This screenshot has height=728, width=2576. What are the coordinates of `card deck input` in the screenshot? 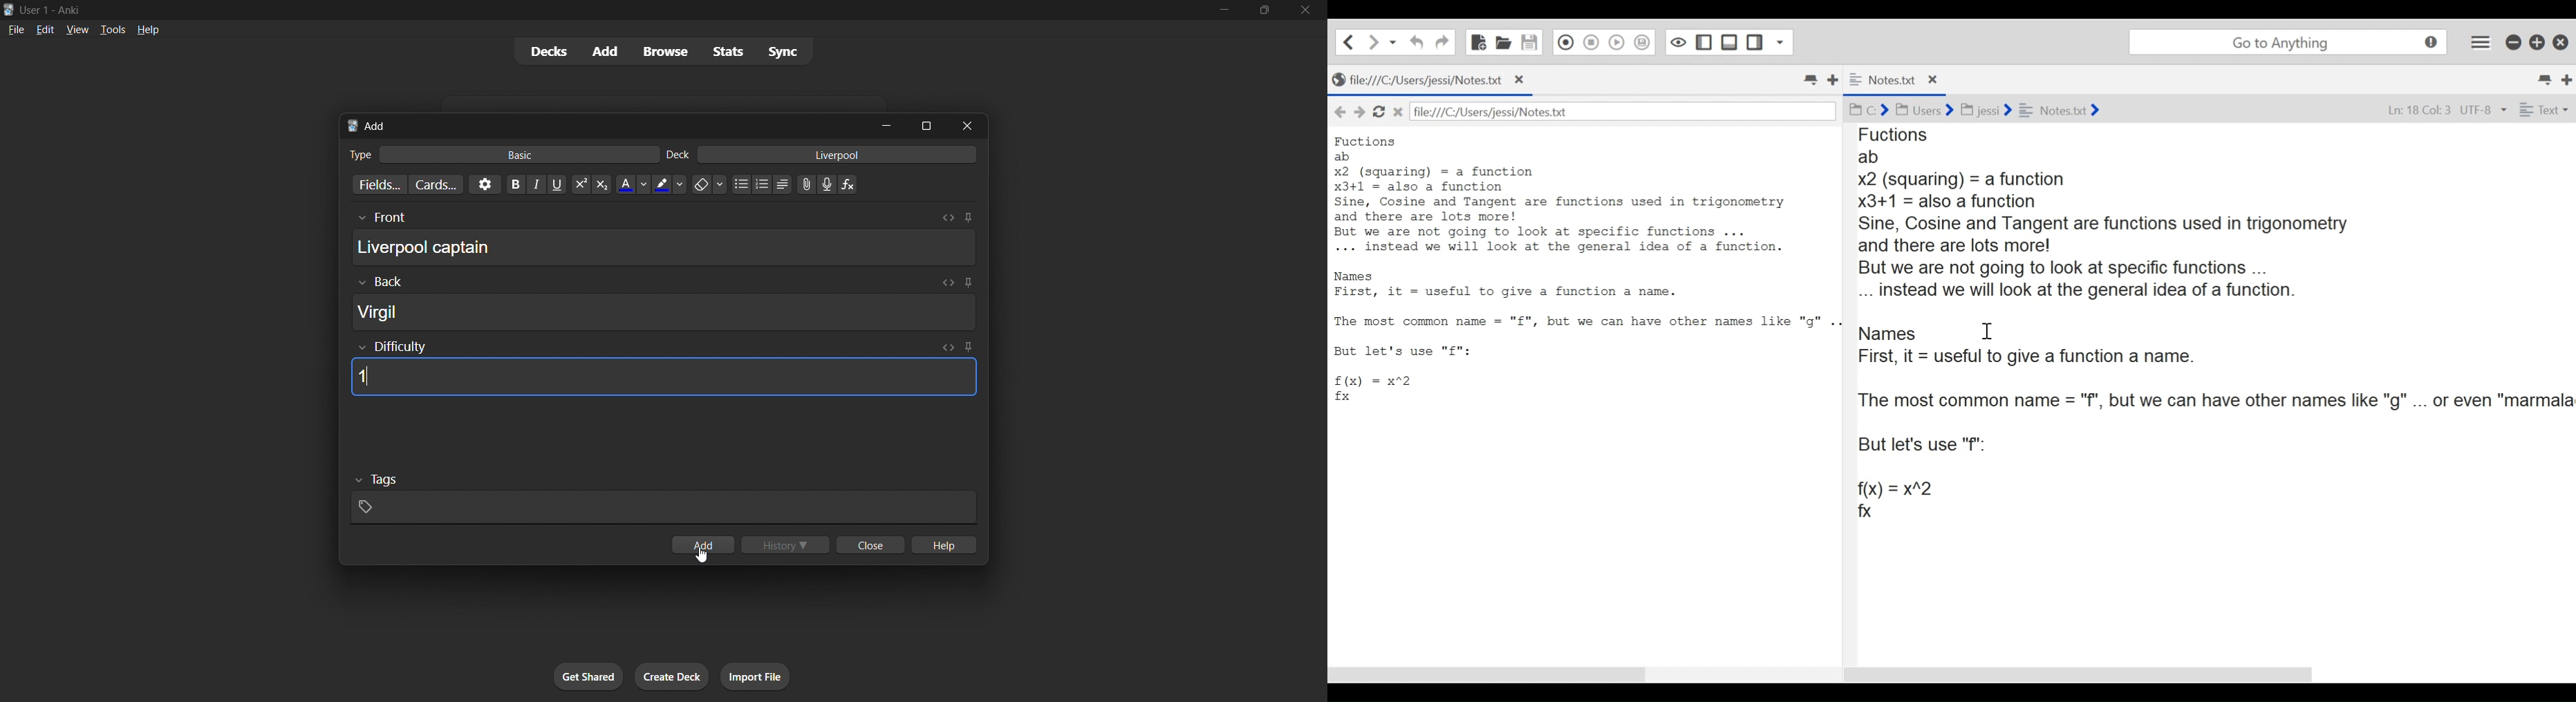 It's located at (837, 154).